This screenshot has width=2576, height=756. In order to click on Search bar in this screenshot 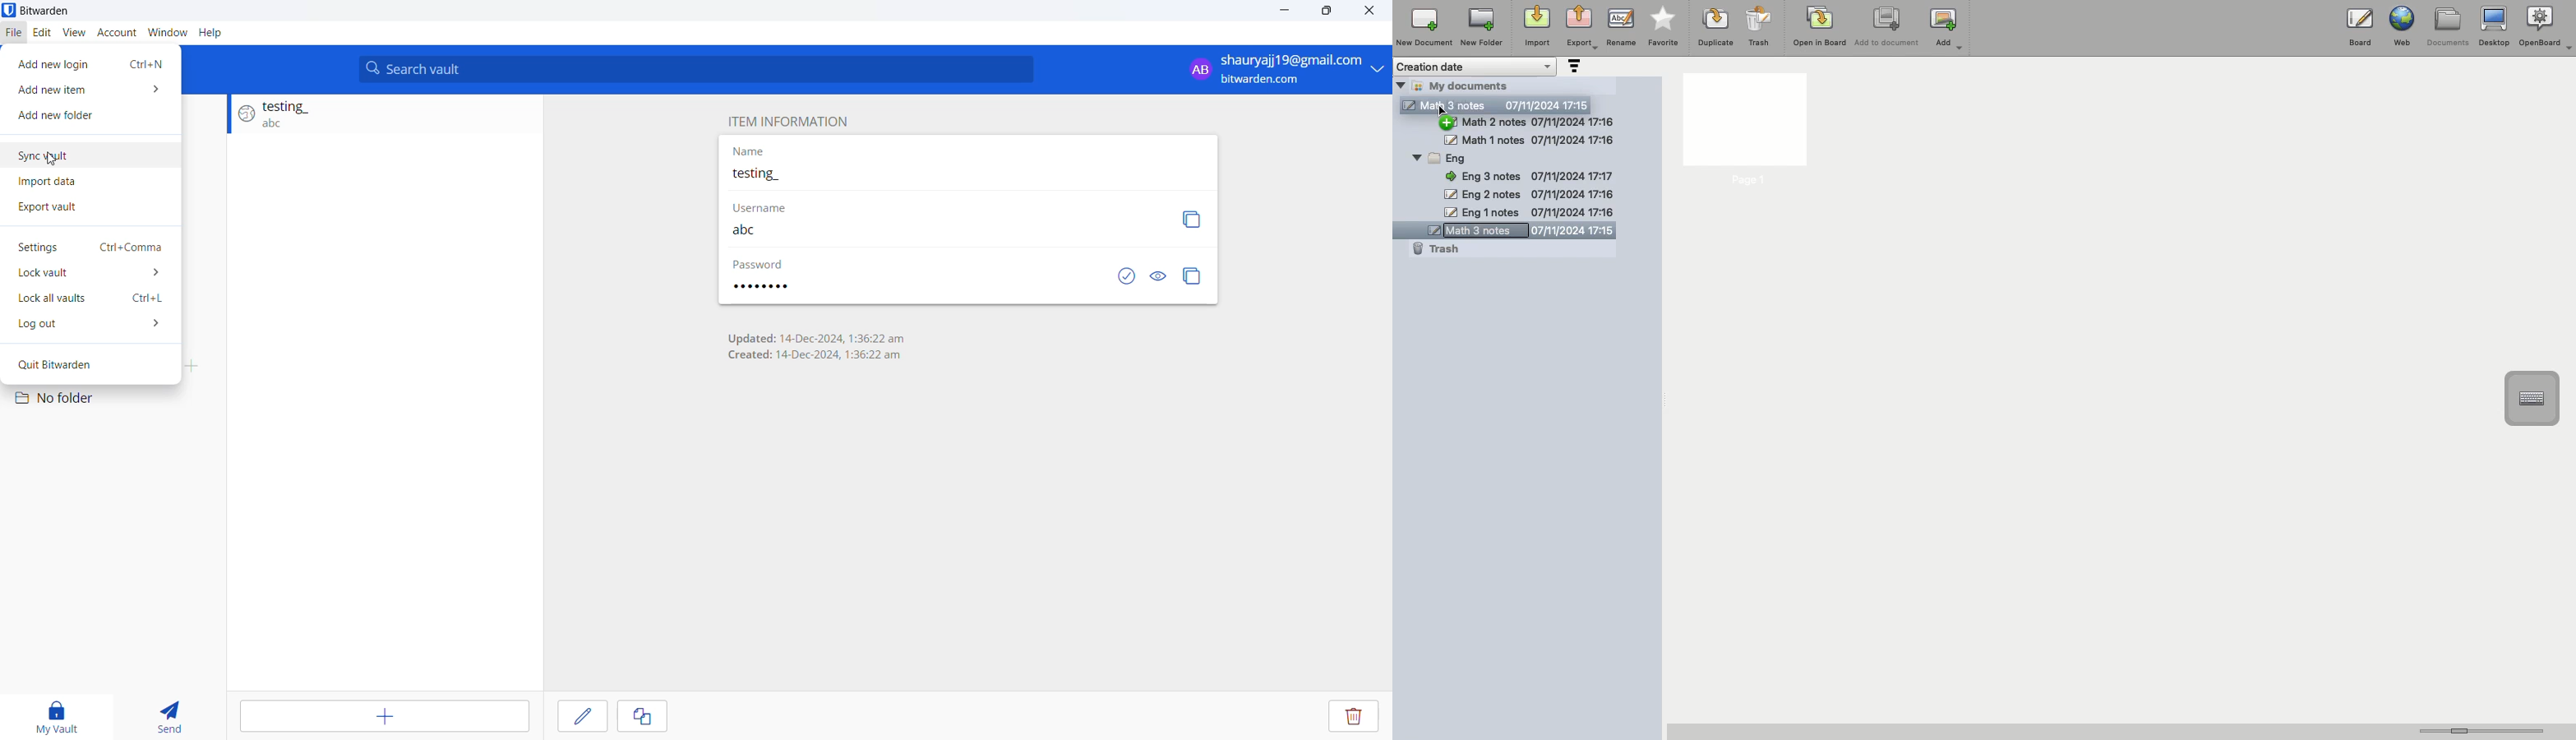, I will do `click(697, 70)`.